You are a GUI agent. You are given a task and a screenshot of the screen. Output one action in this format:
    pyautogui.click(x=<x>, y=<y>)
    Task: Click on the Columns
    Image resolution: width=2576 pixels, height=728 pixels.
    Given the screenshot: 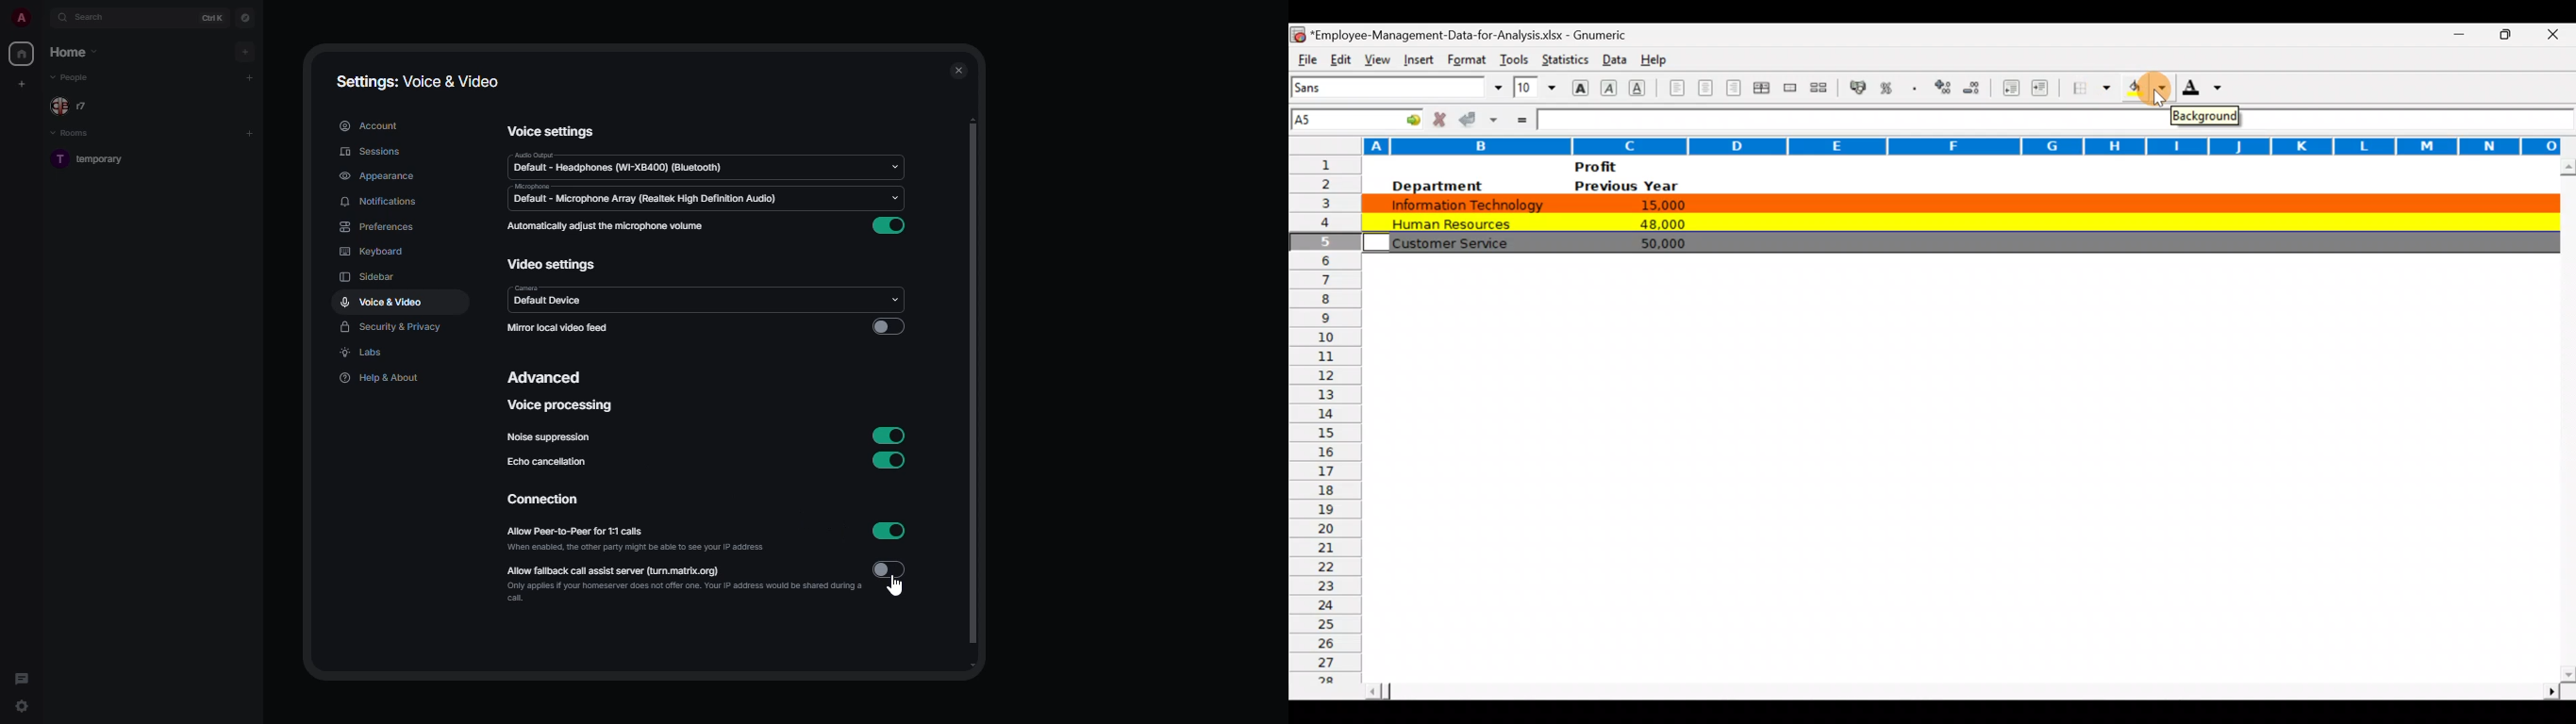 What is the action you would take?
    pyautogui.click(x=1925, y=144)
    